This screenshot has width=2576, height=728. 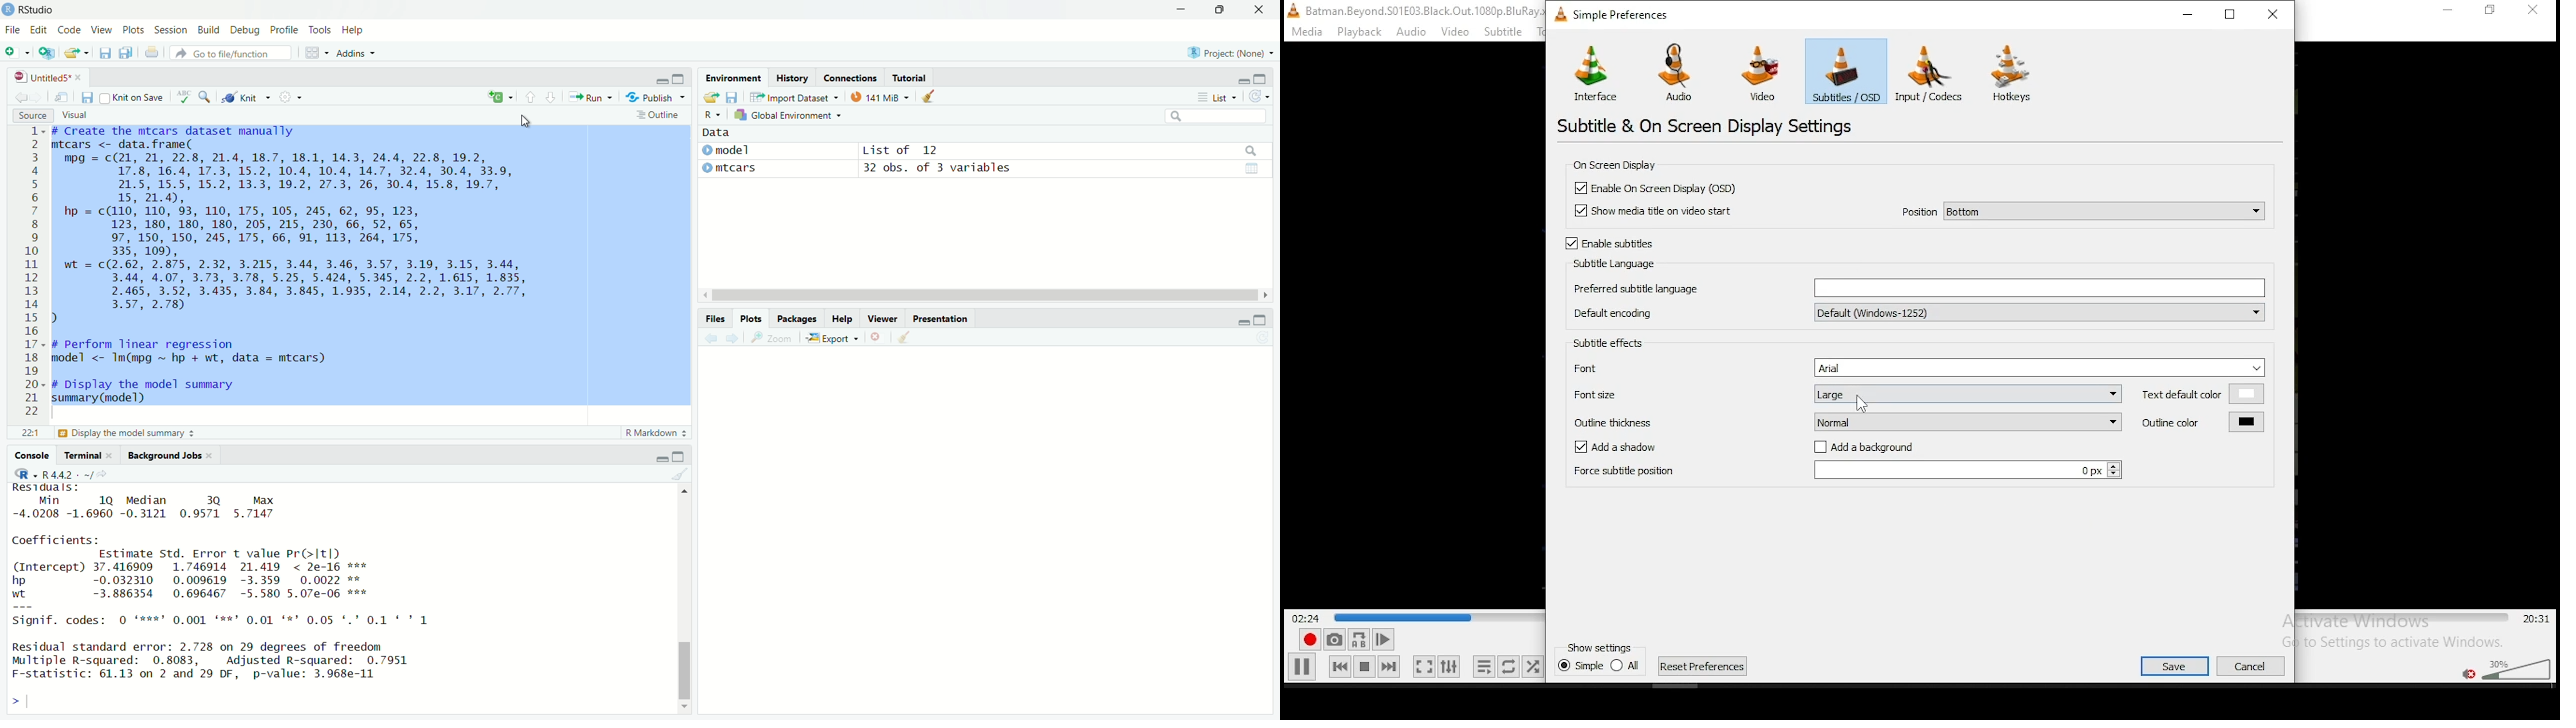 What do you see at coordinates (31, 457) in the screenshot?
I see `Console` at bounding box center [31, 457].